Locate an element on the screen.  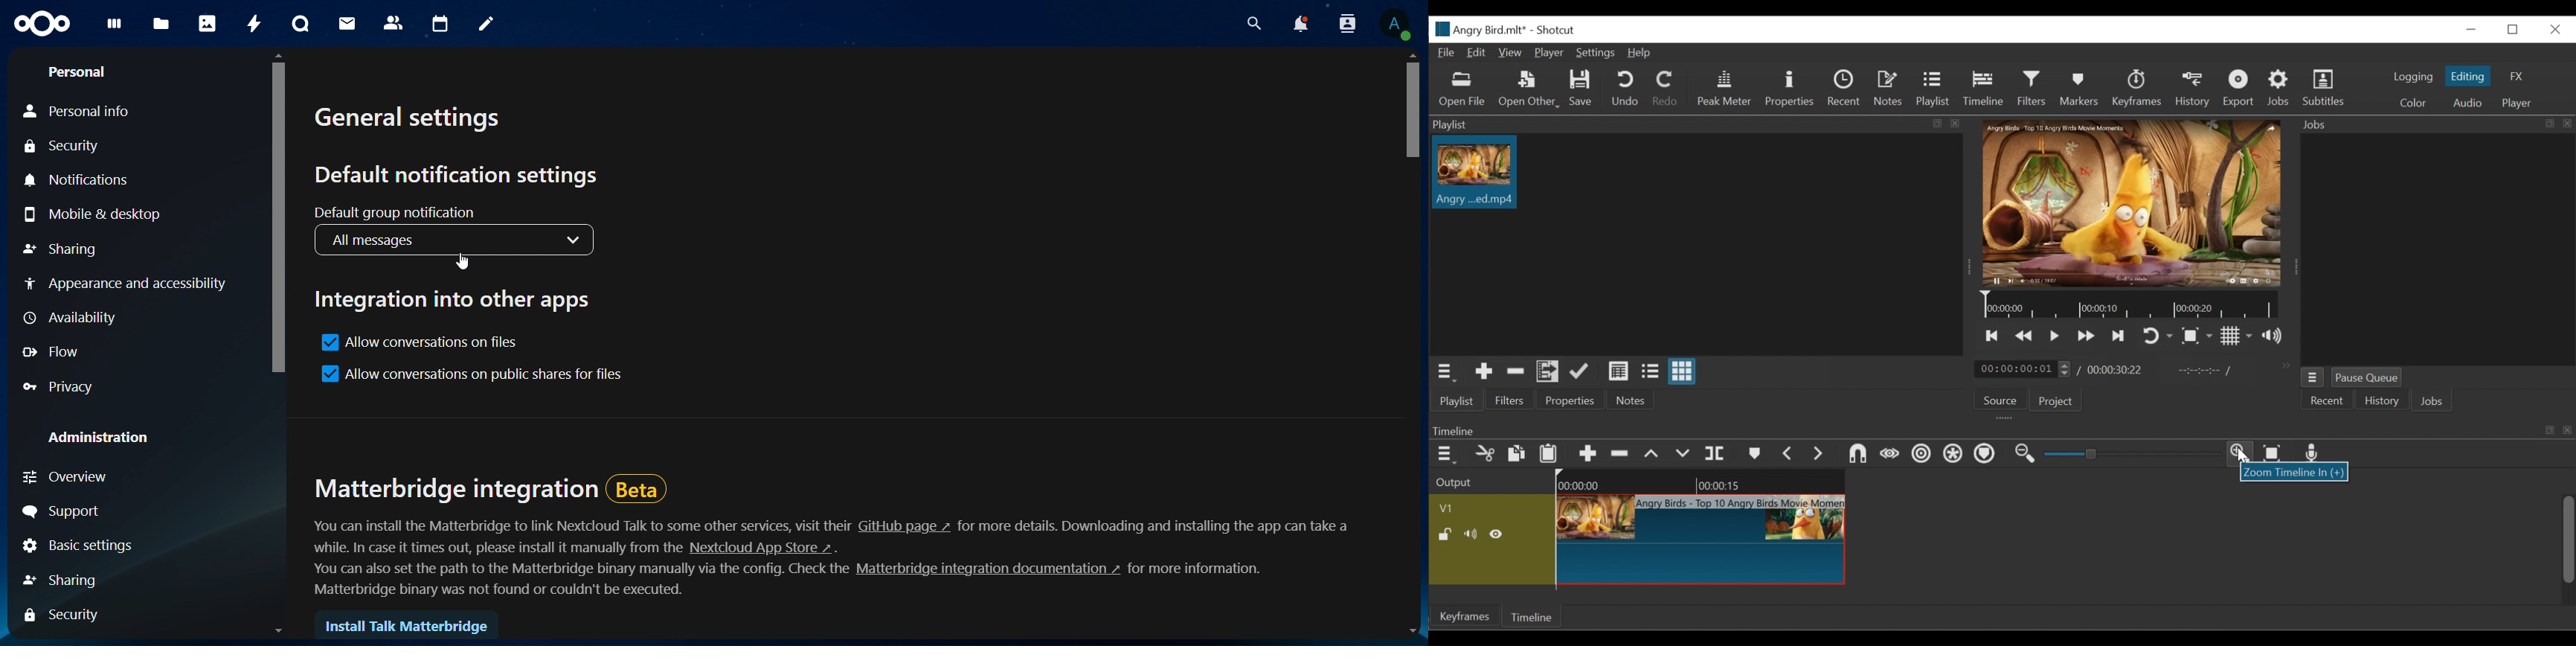
hyperlink is located at coordinates (905, 526).